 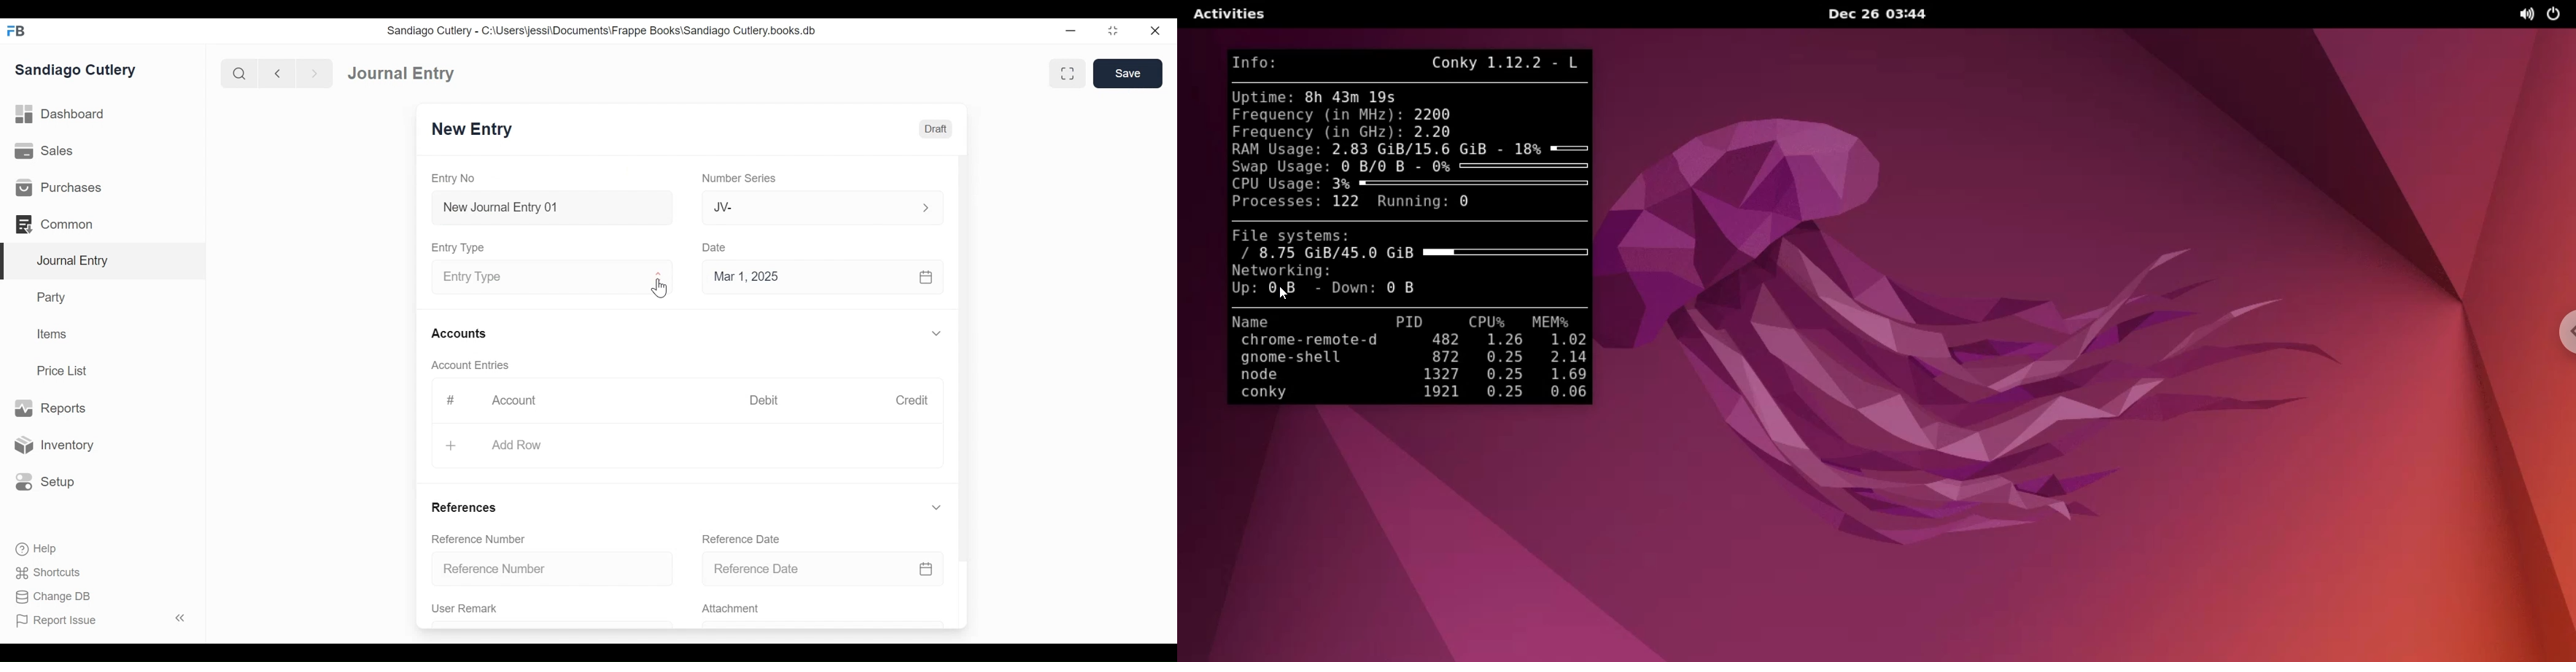 I want to click on New Journal Entry 01, so click(x=548, y=207).